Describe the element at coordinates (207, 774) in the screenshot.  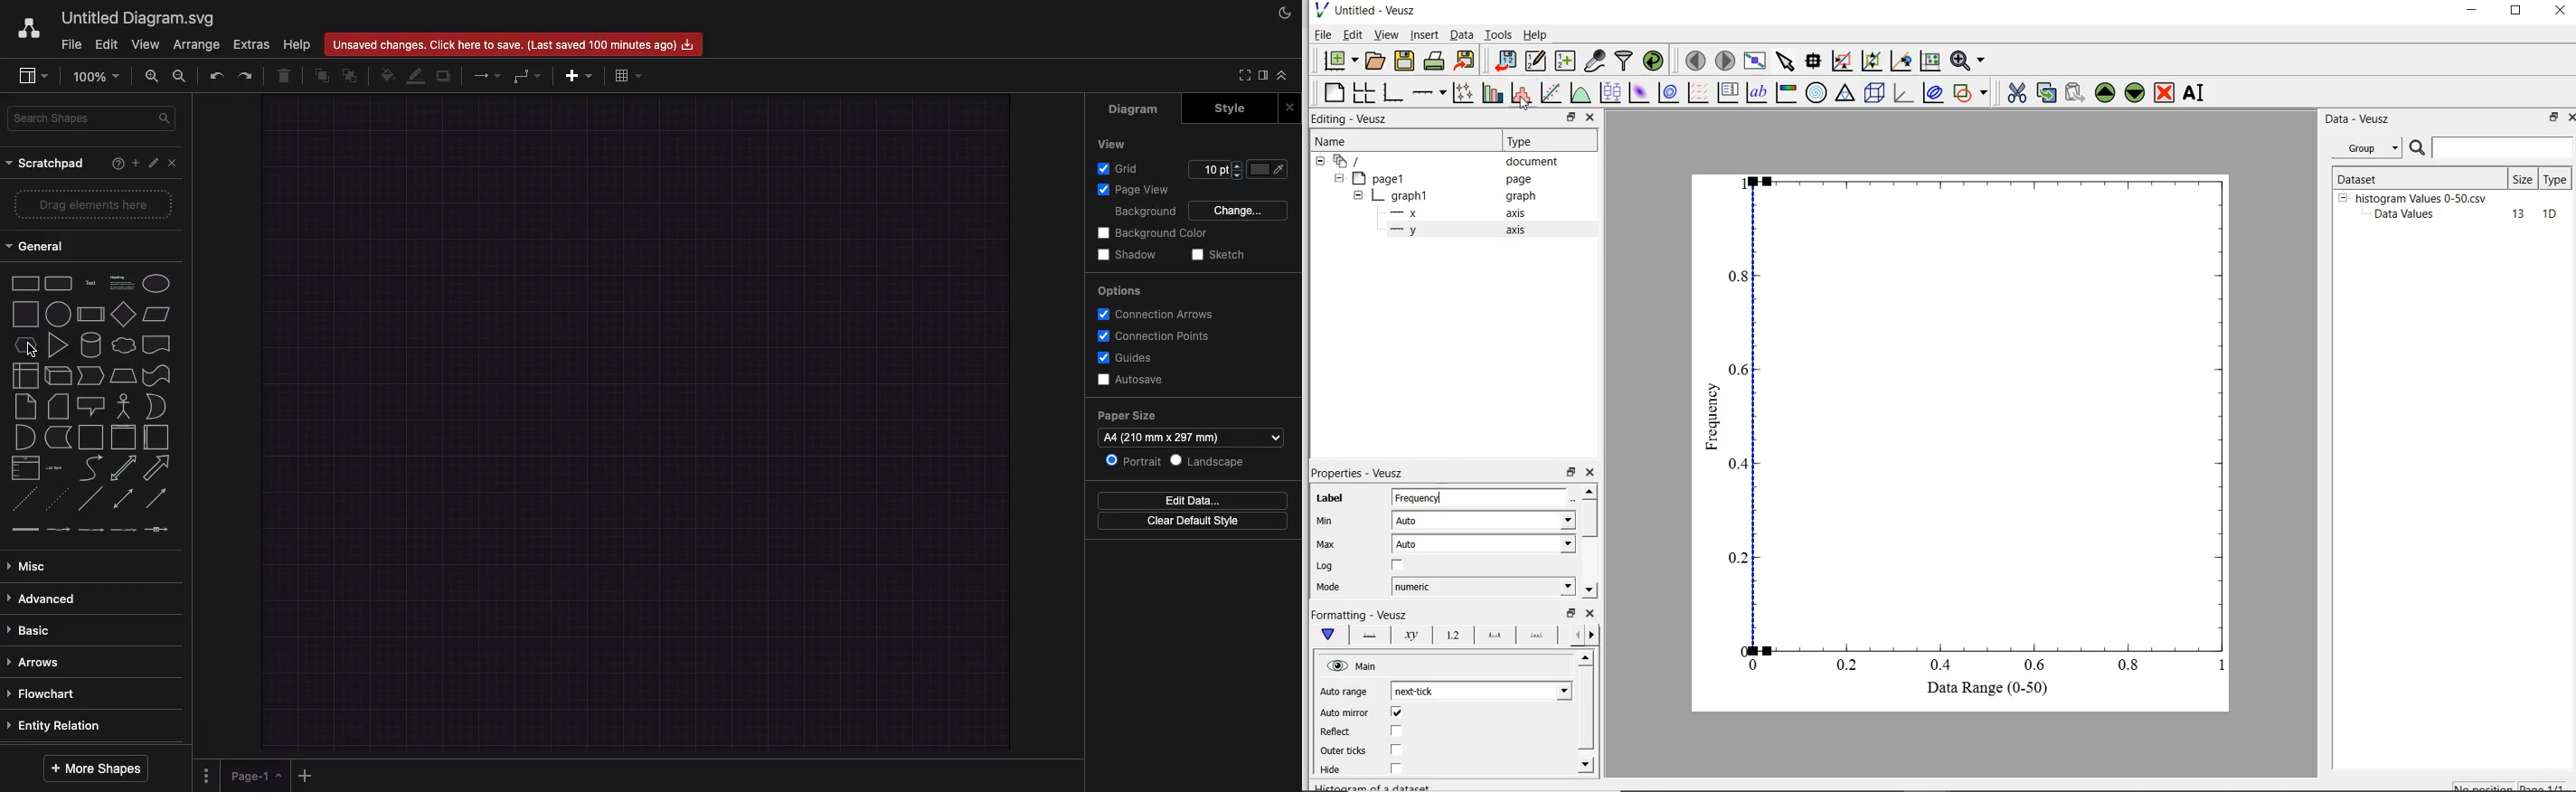
I see `Options` at that location.